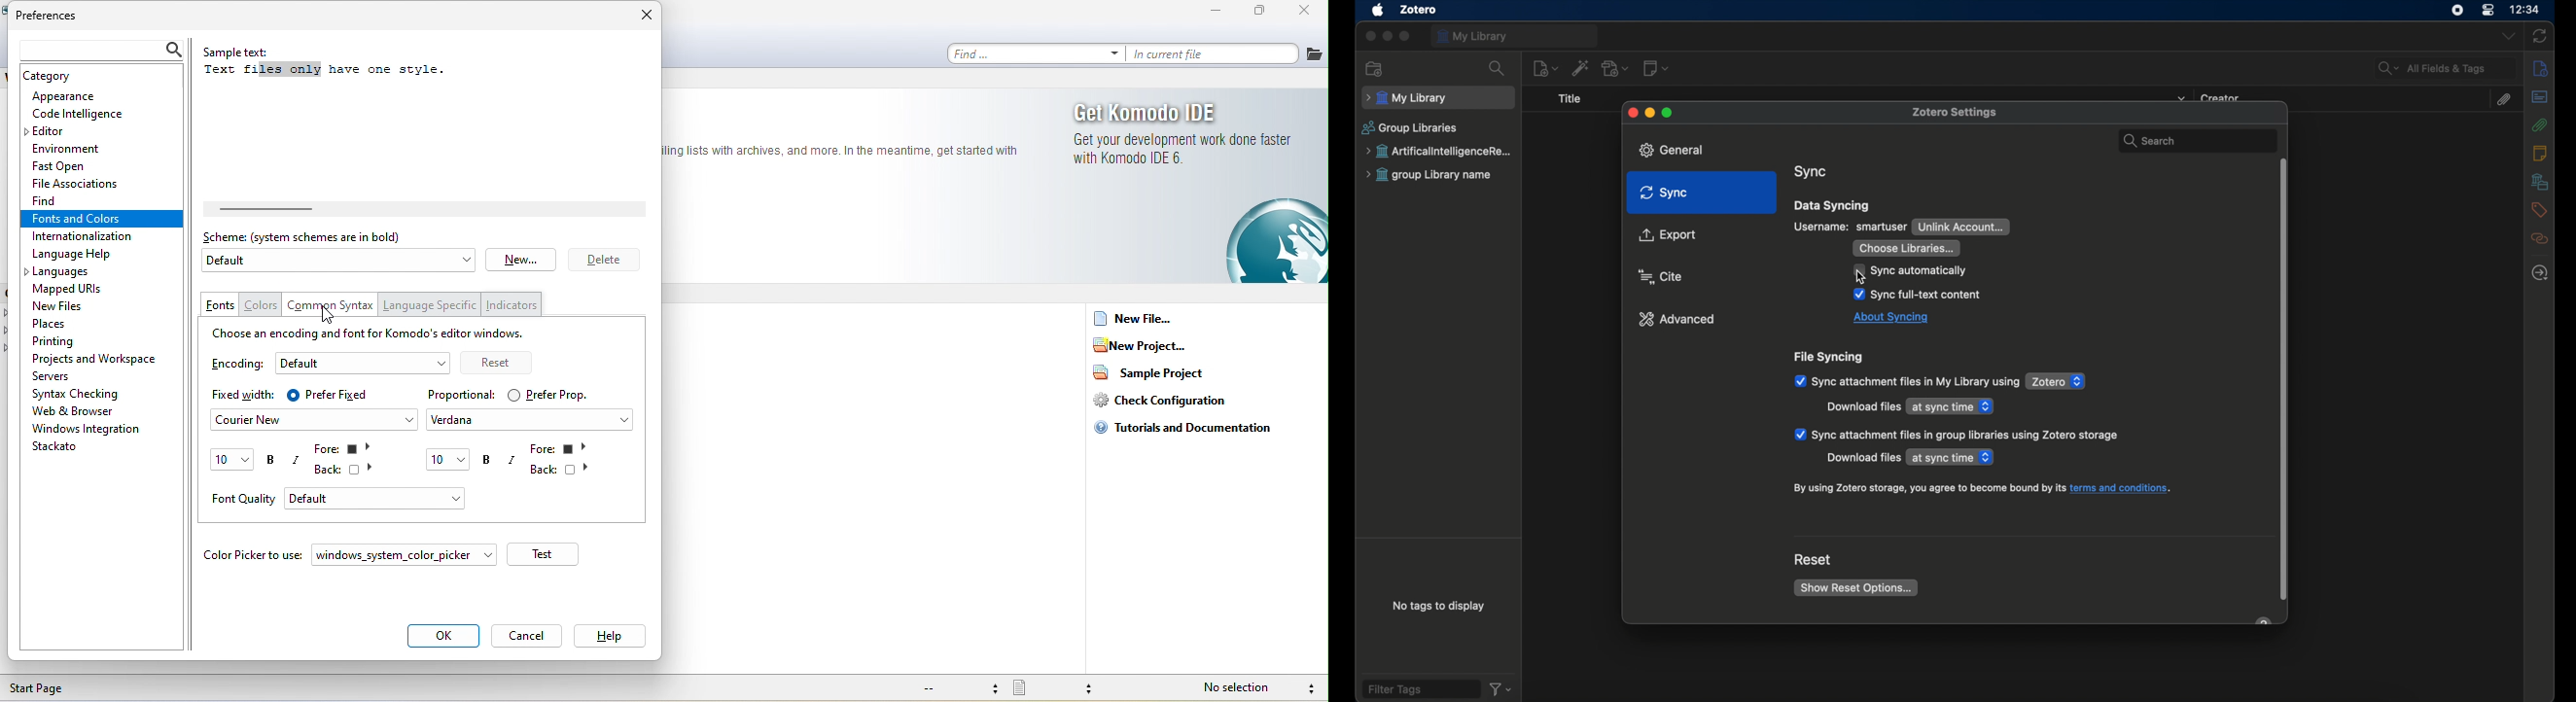  I want to click on filter, so click(1500, 689).